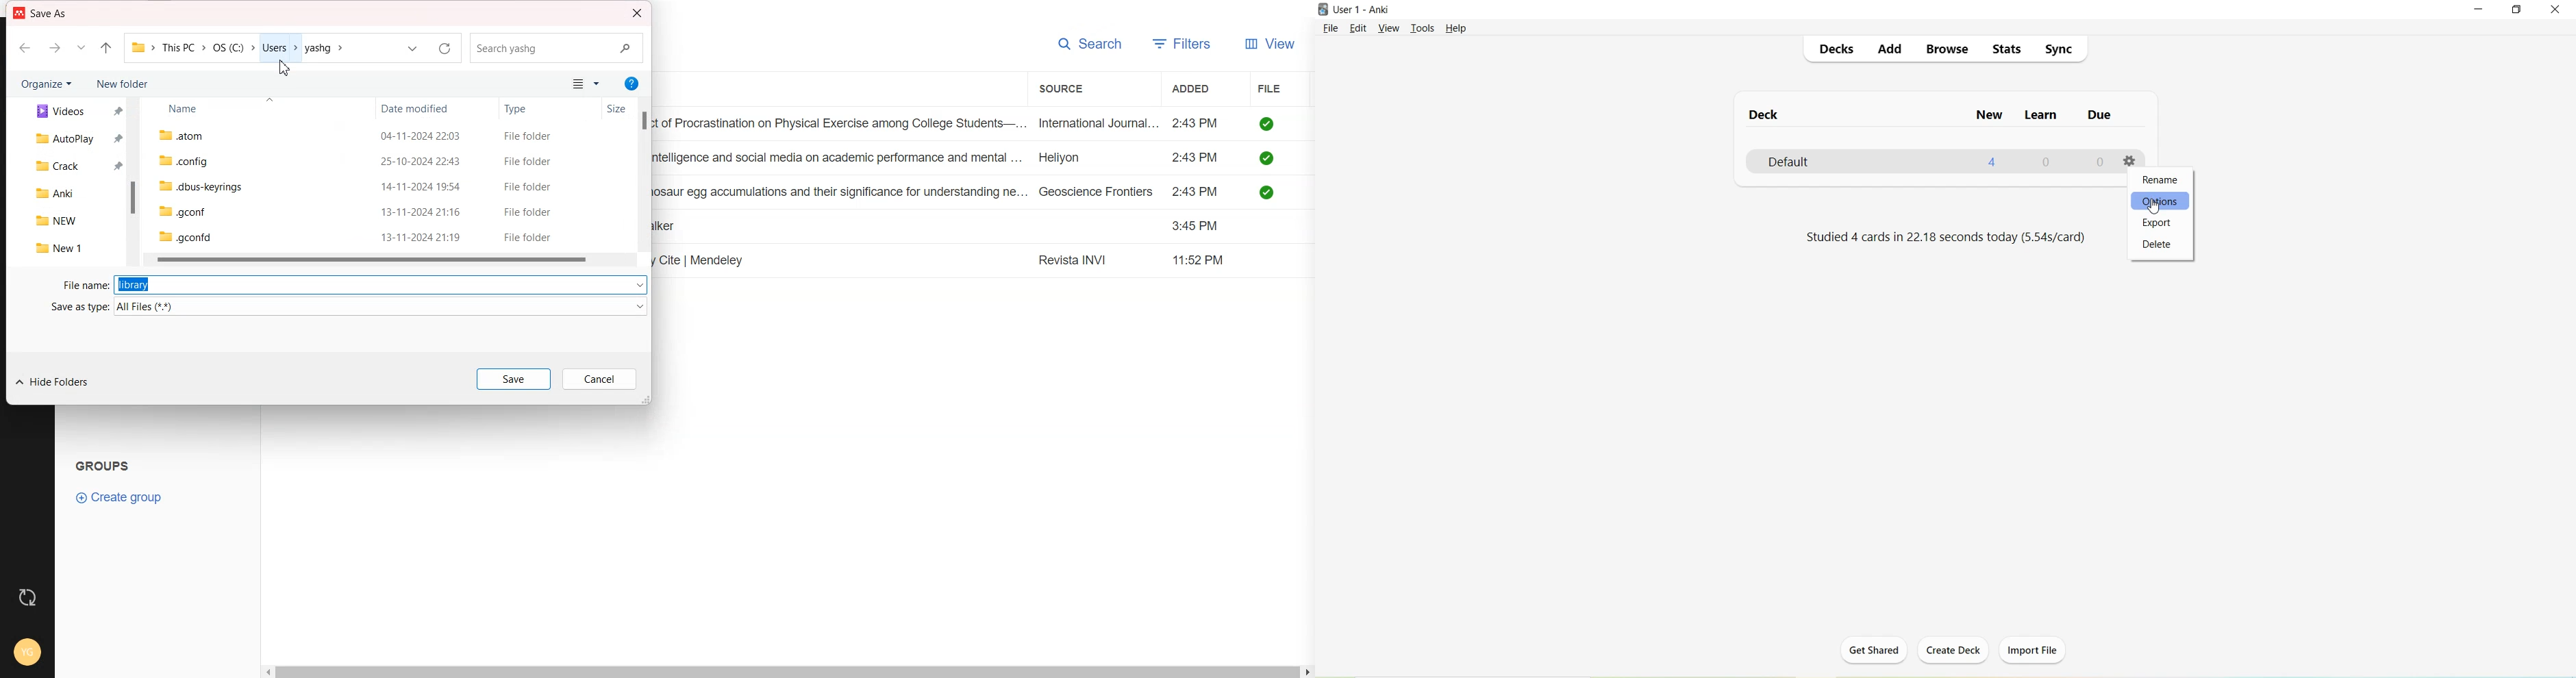 The width and height of the screenshot is (2576, 700). I want to click on File name:, so click(84, 285).